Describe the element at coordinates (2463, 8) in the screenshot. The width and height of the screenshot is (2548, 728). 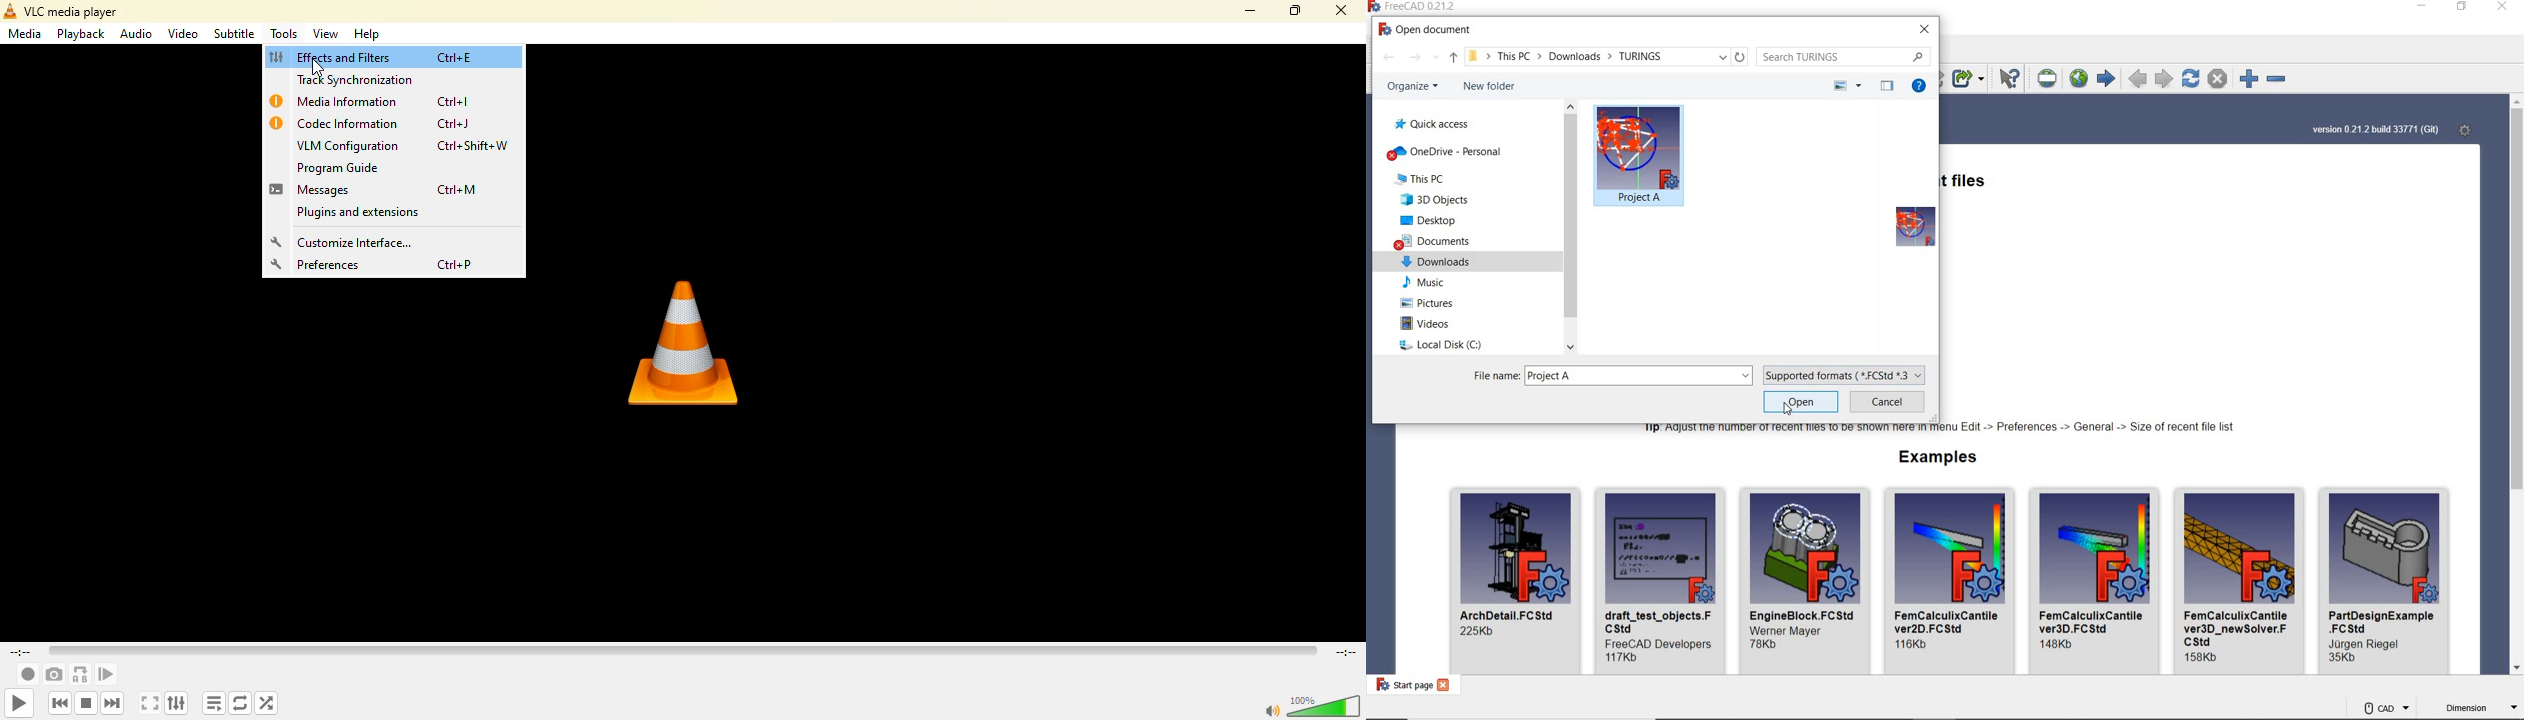
I see `RESTORE DOWN` at that location.